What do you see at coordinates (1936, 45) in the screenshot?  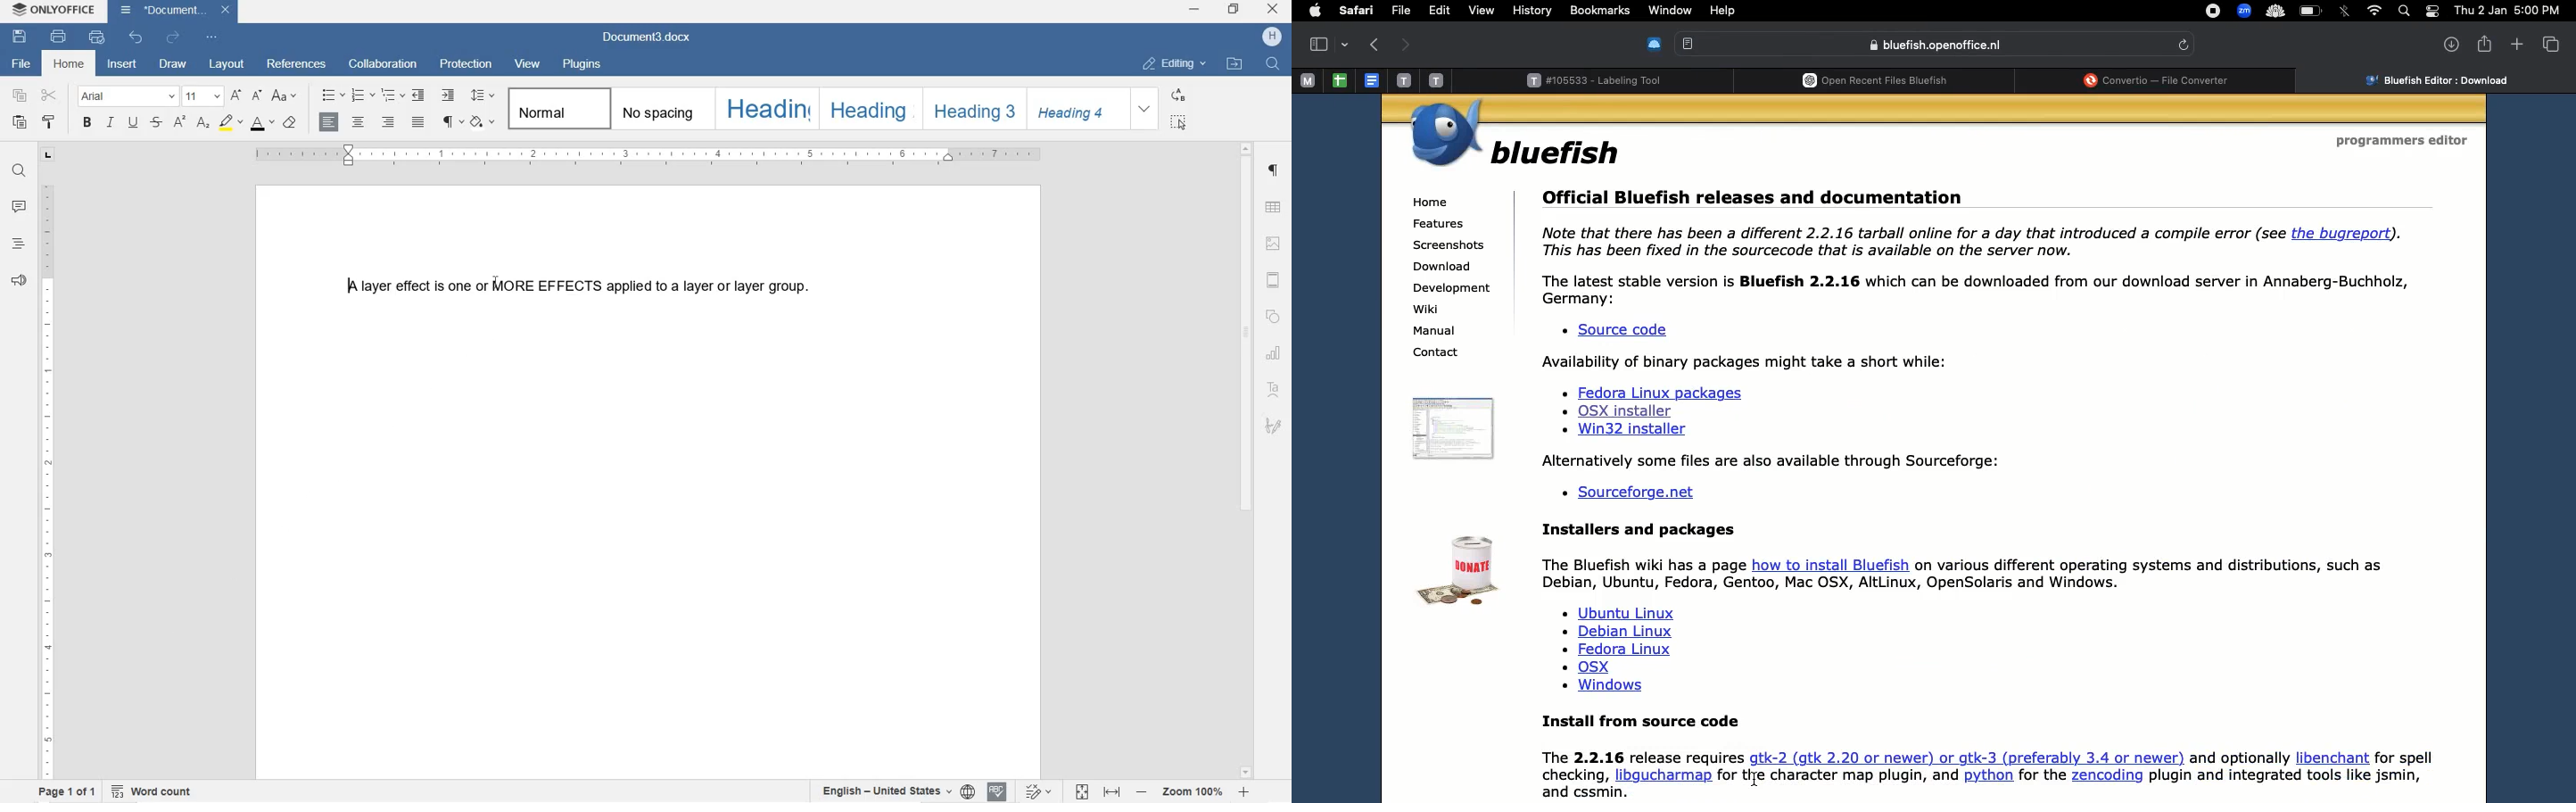 I see `bluefish` at bounding box center [1936, 45].